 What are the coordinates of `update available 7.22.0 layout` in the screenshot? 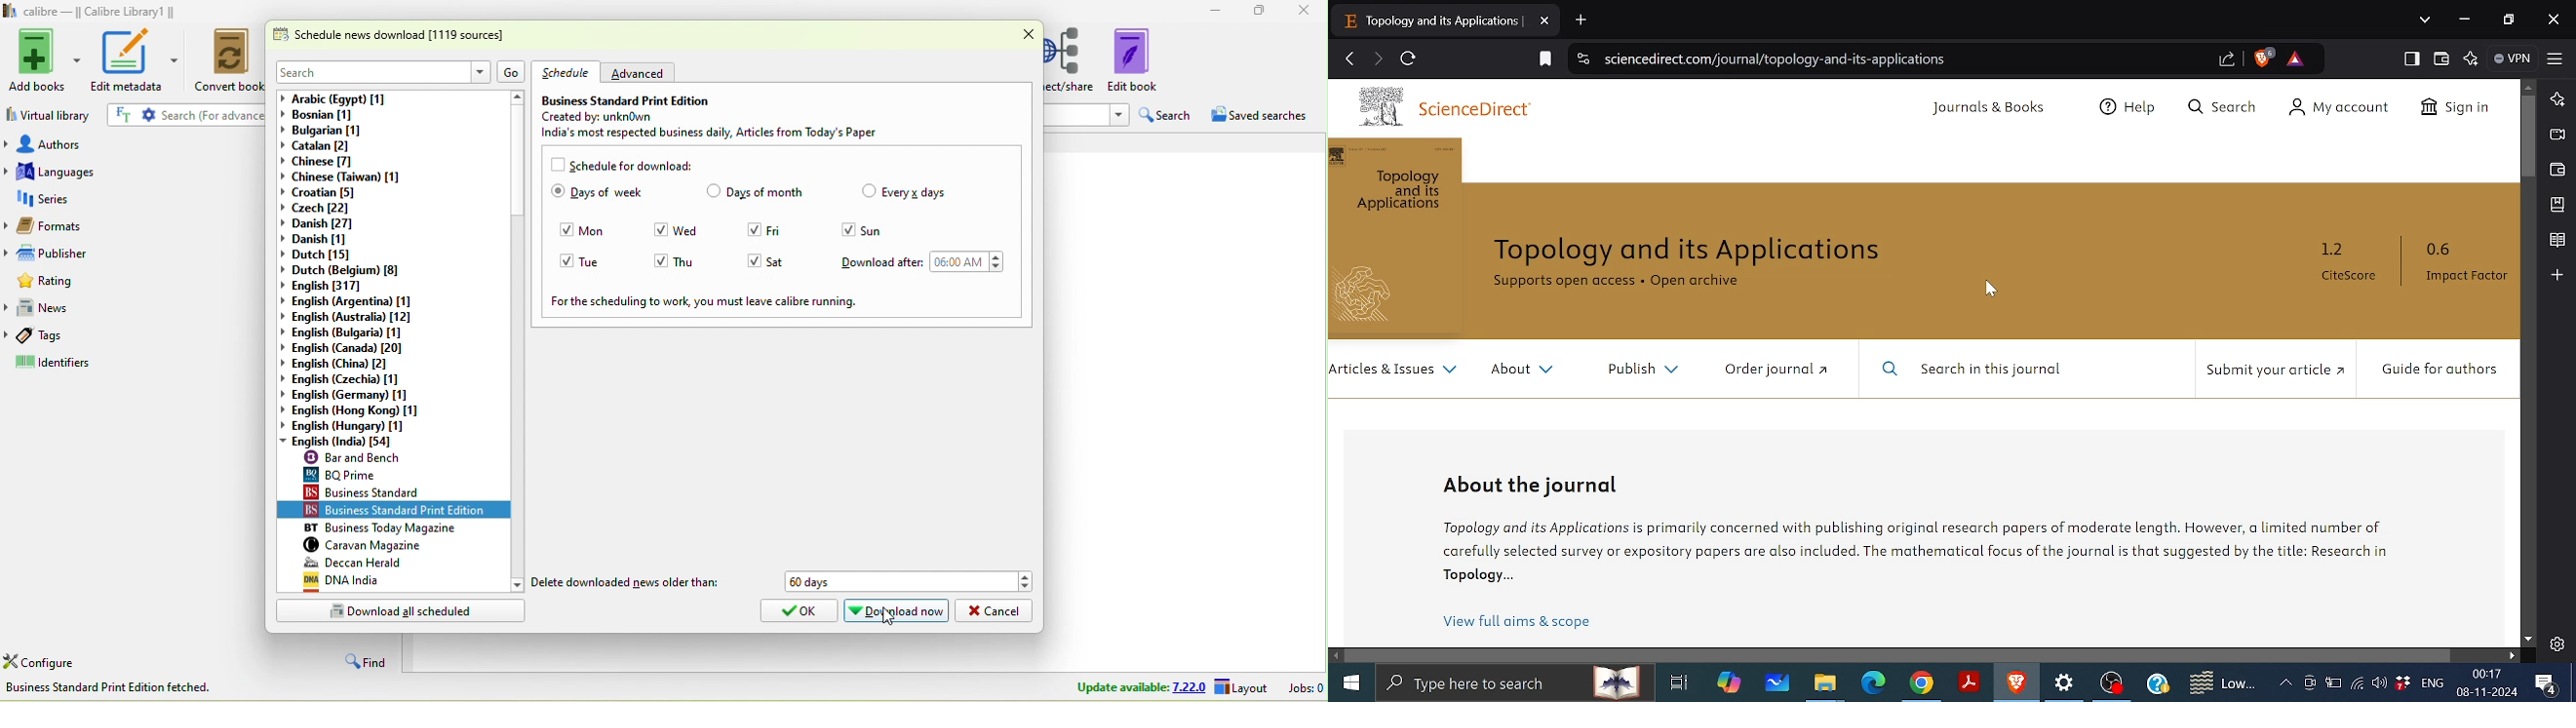 It's located at (1122, 687).